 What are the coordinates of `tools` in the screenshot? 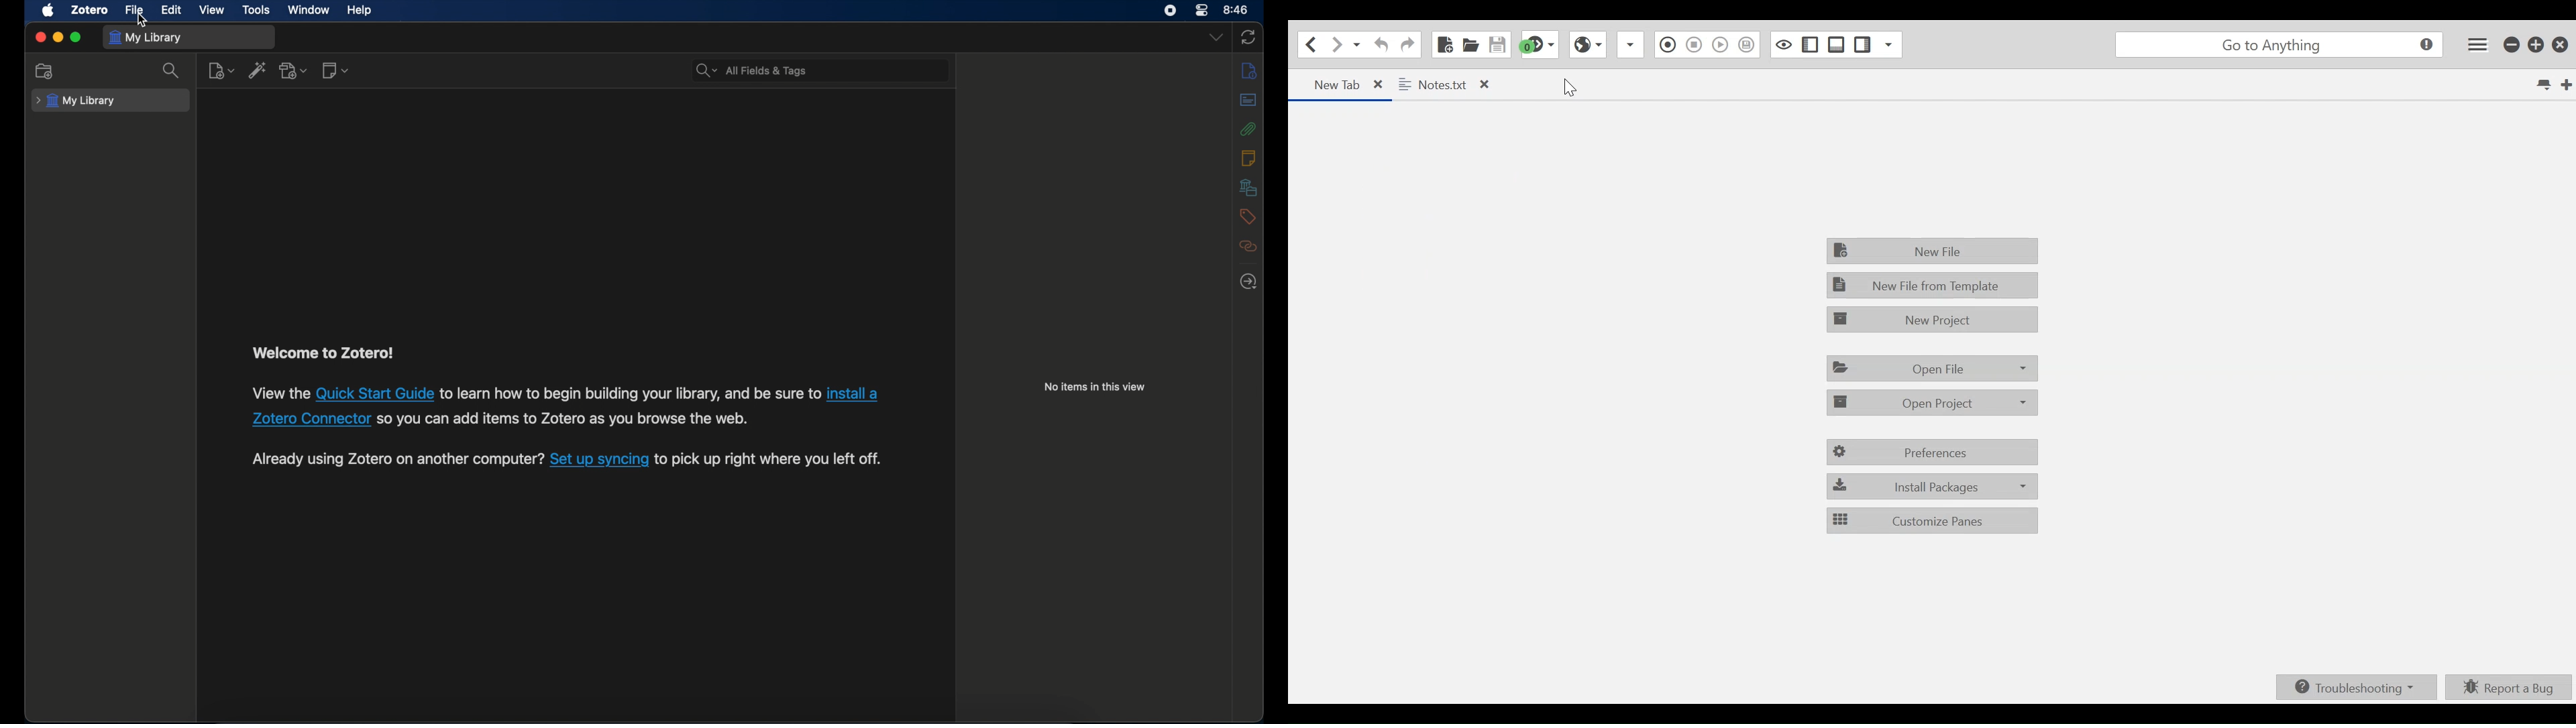 It's located at (257, 10).